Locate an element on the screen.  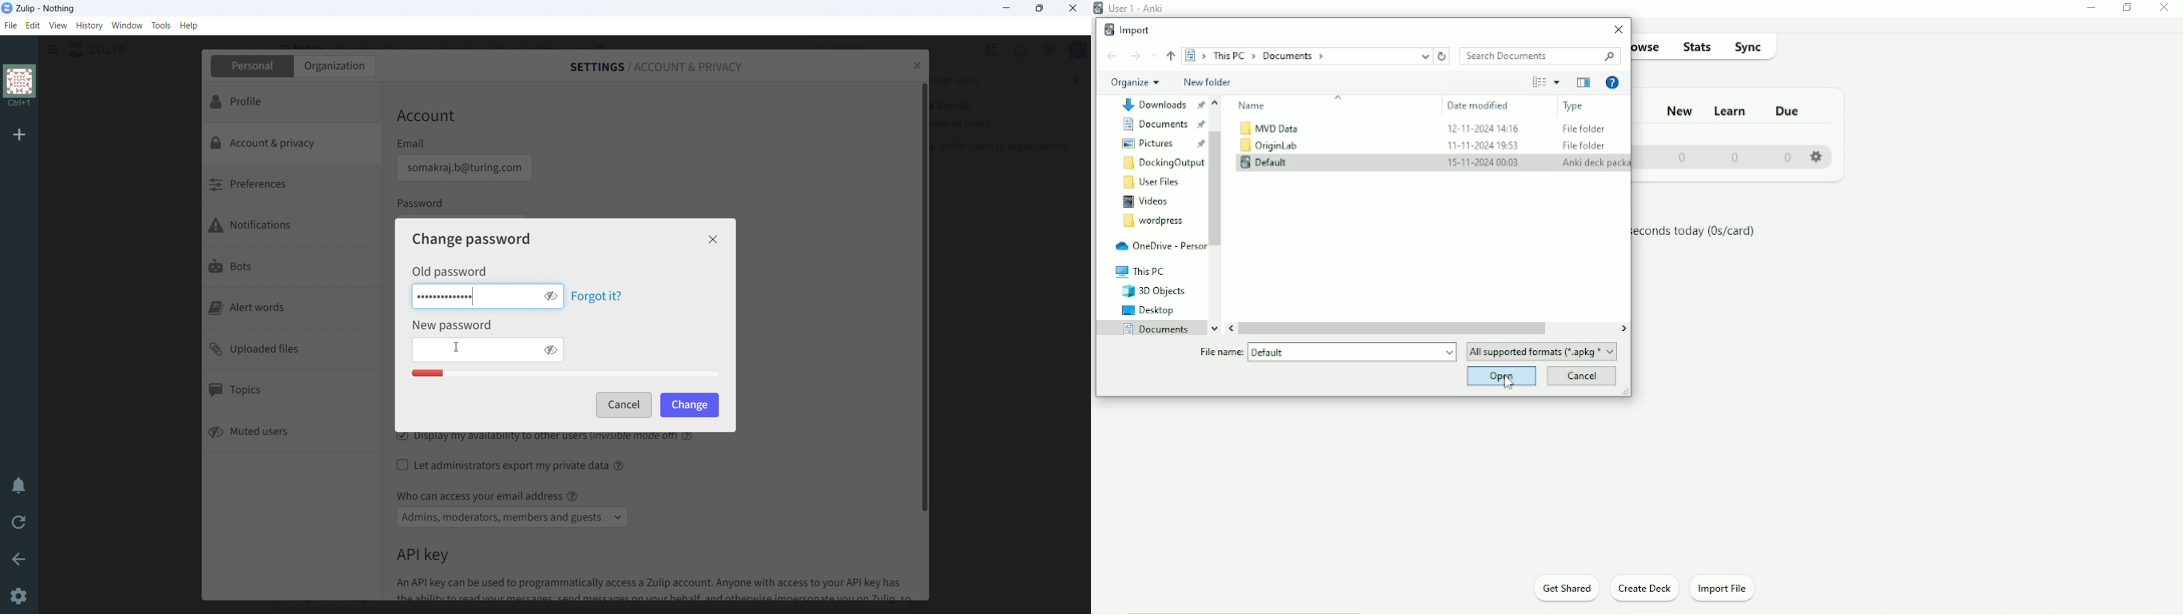
alert words is located at coordinates (293, 308).